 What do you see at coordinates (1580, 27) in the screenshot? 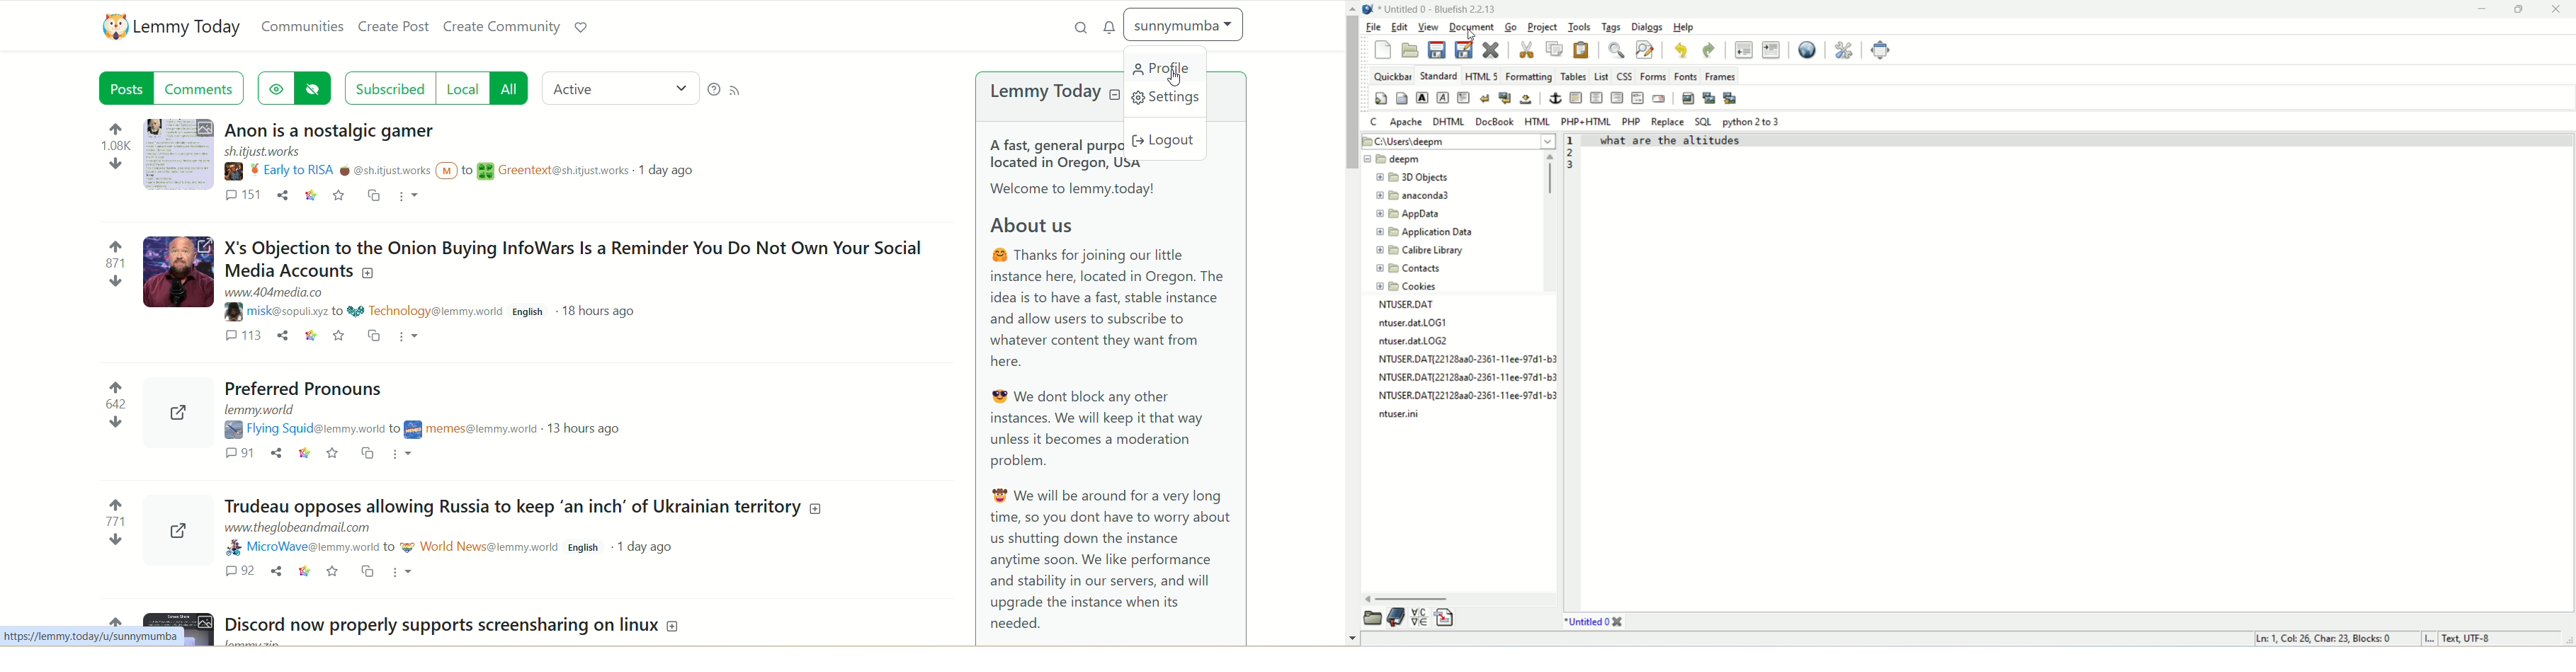
I see `tools` at bounding box center [1580, 27].